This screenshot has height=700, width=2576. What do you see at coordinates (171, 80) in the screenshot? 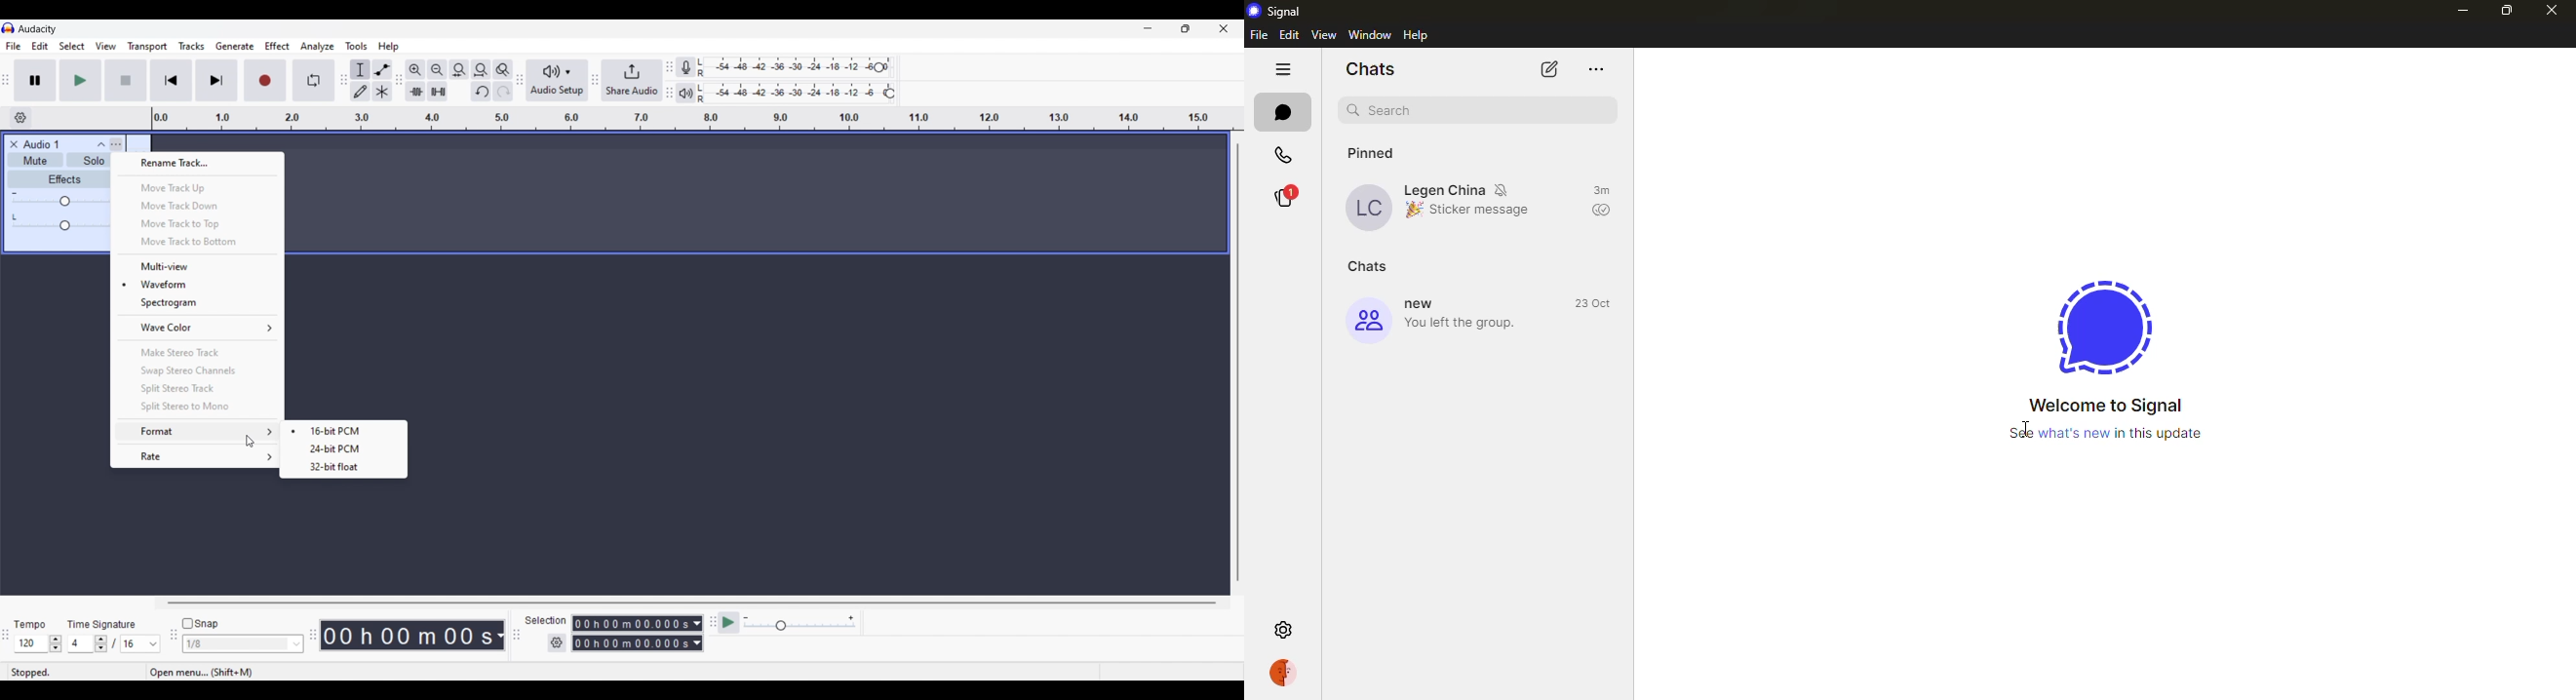
I see `Skip to start/Select to start` at bounding box center [171, 80].